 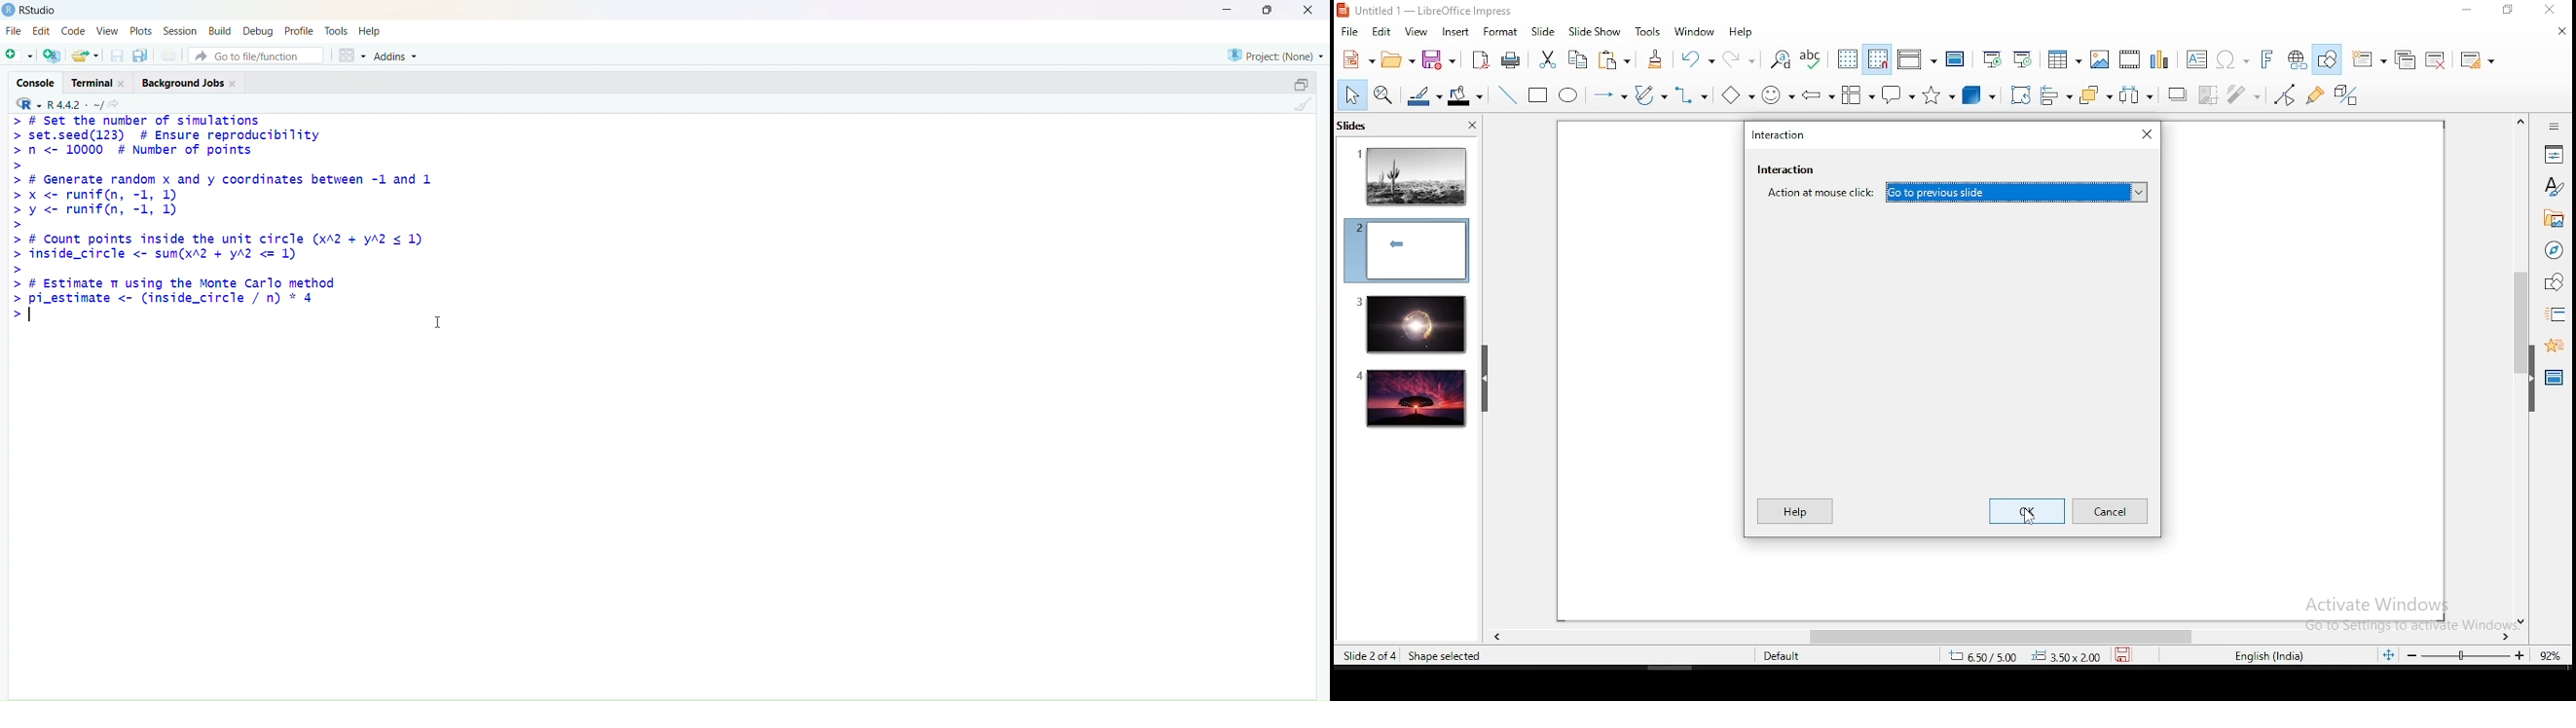 I want to click on New File, so click(x=19, y=55).